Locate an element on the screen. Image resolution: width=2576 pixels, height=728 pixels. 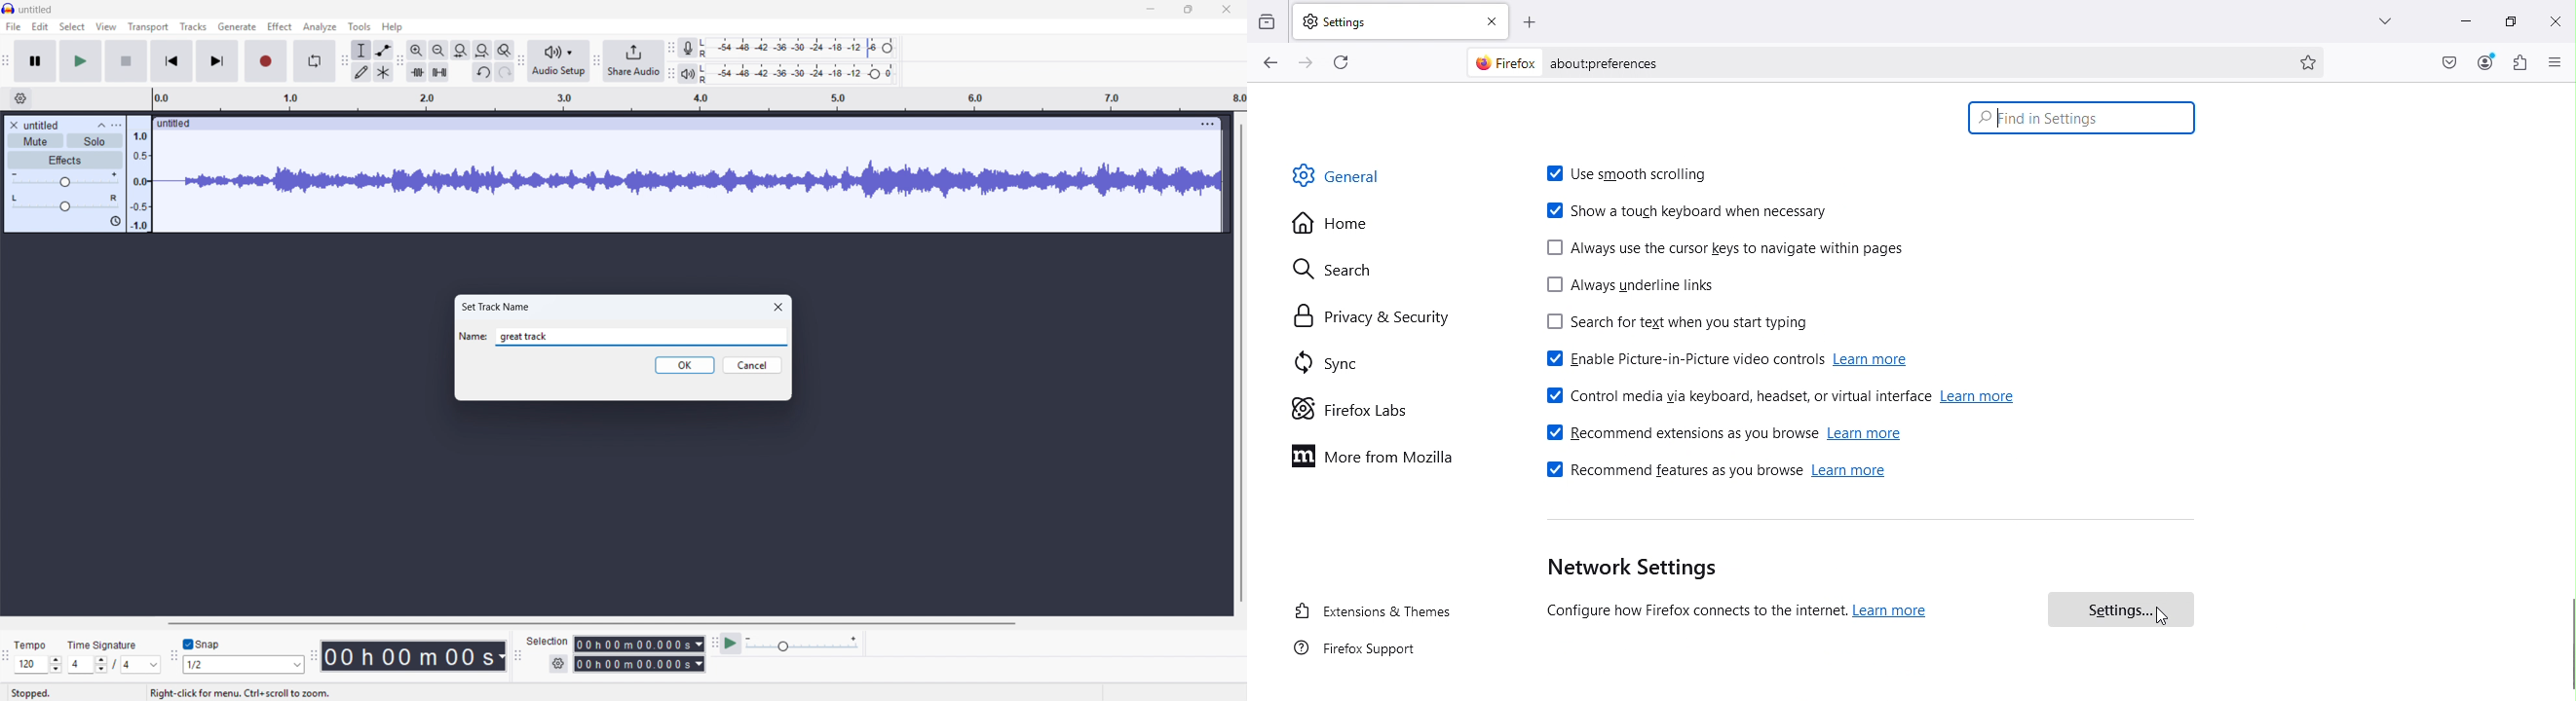
Firefox labs is located at coordinates (1352, 410).